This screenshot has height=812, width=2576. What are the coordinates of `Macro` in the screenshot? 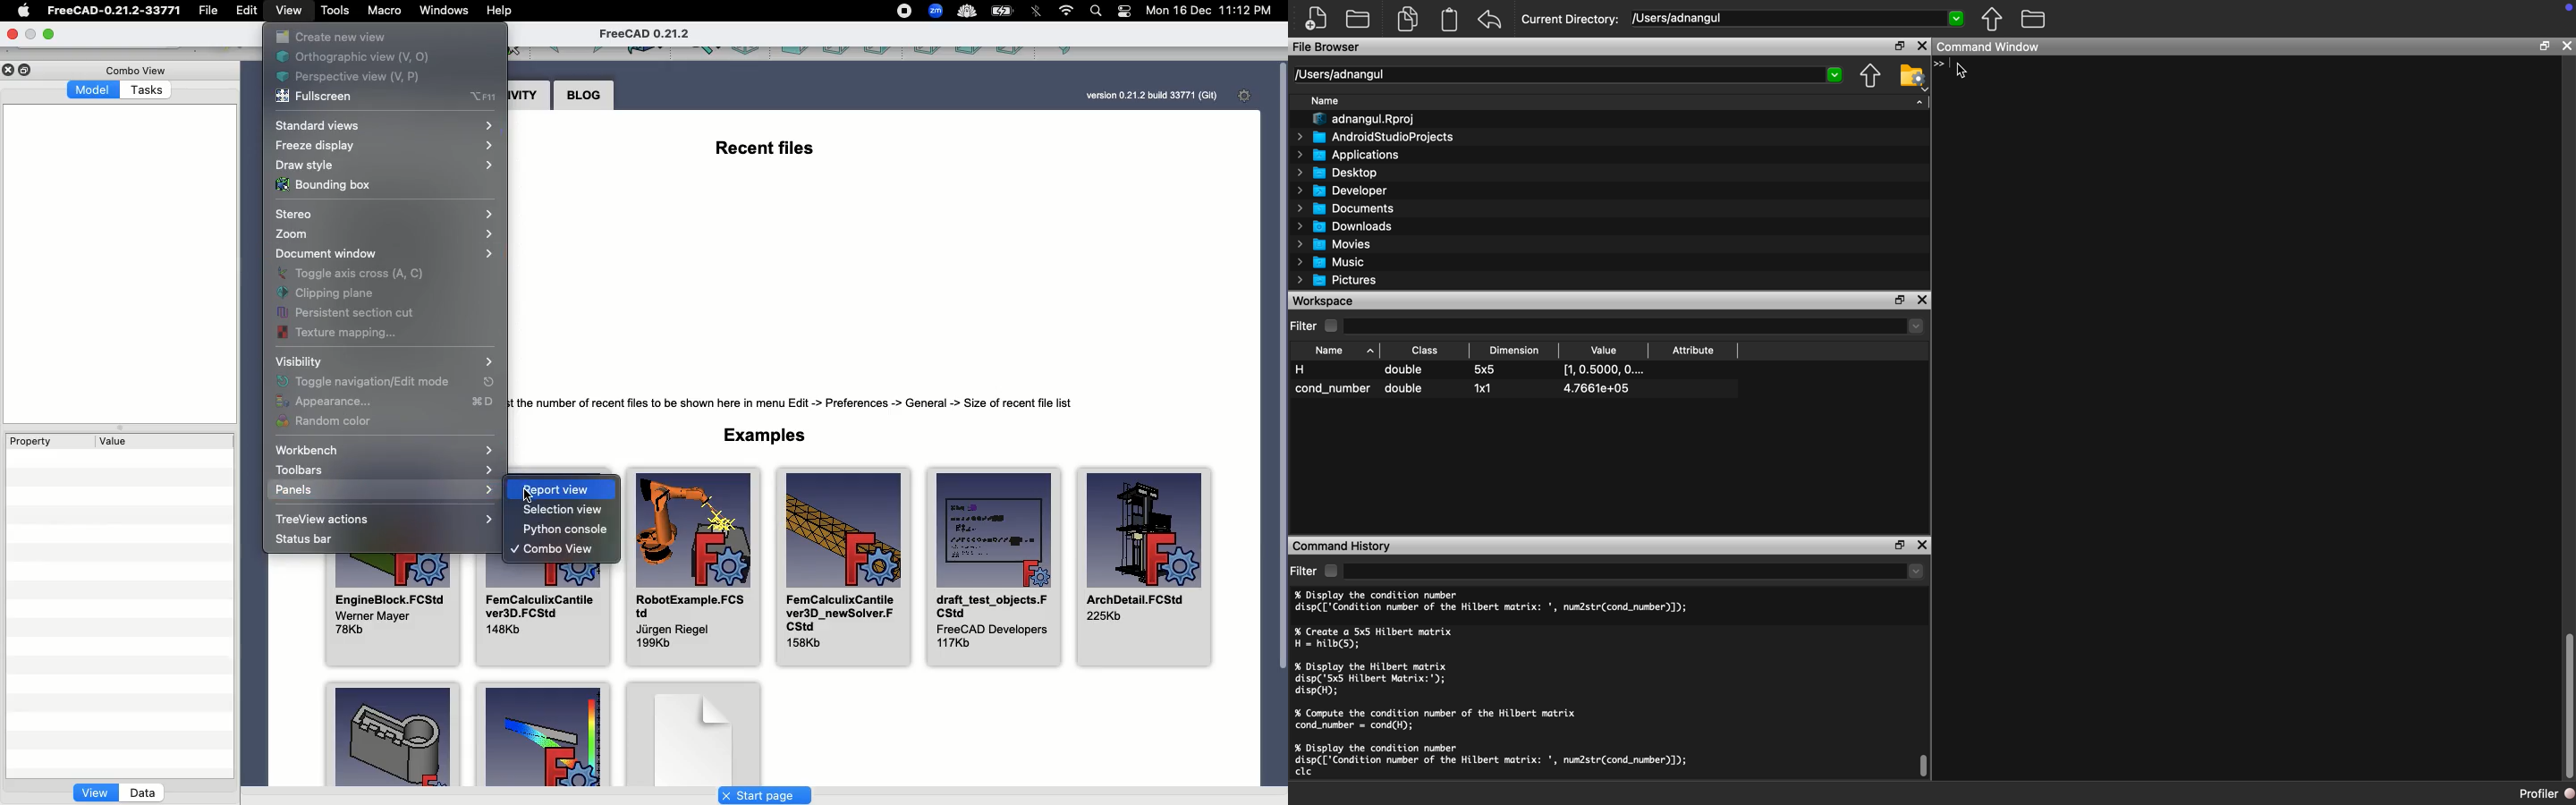 It's located at (383, 13).